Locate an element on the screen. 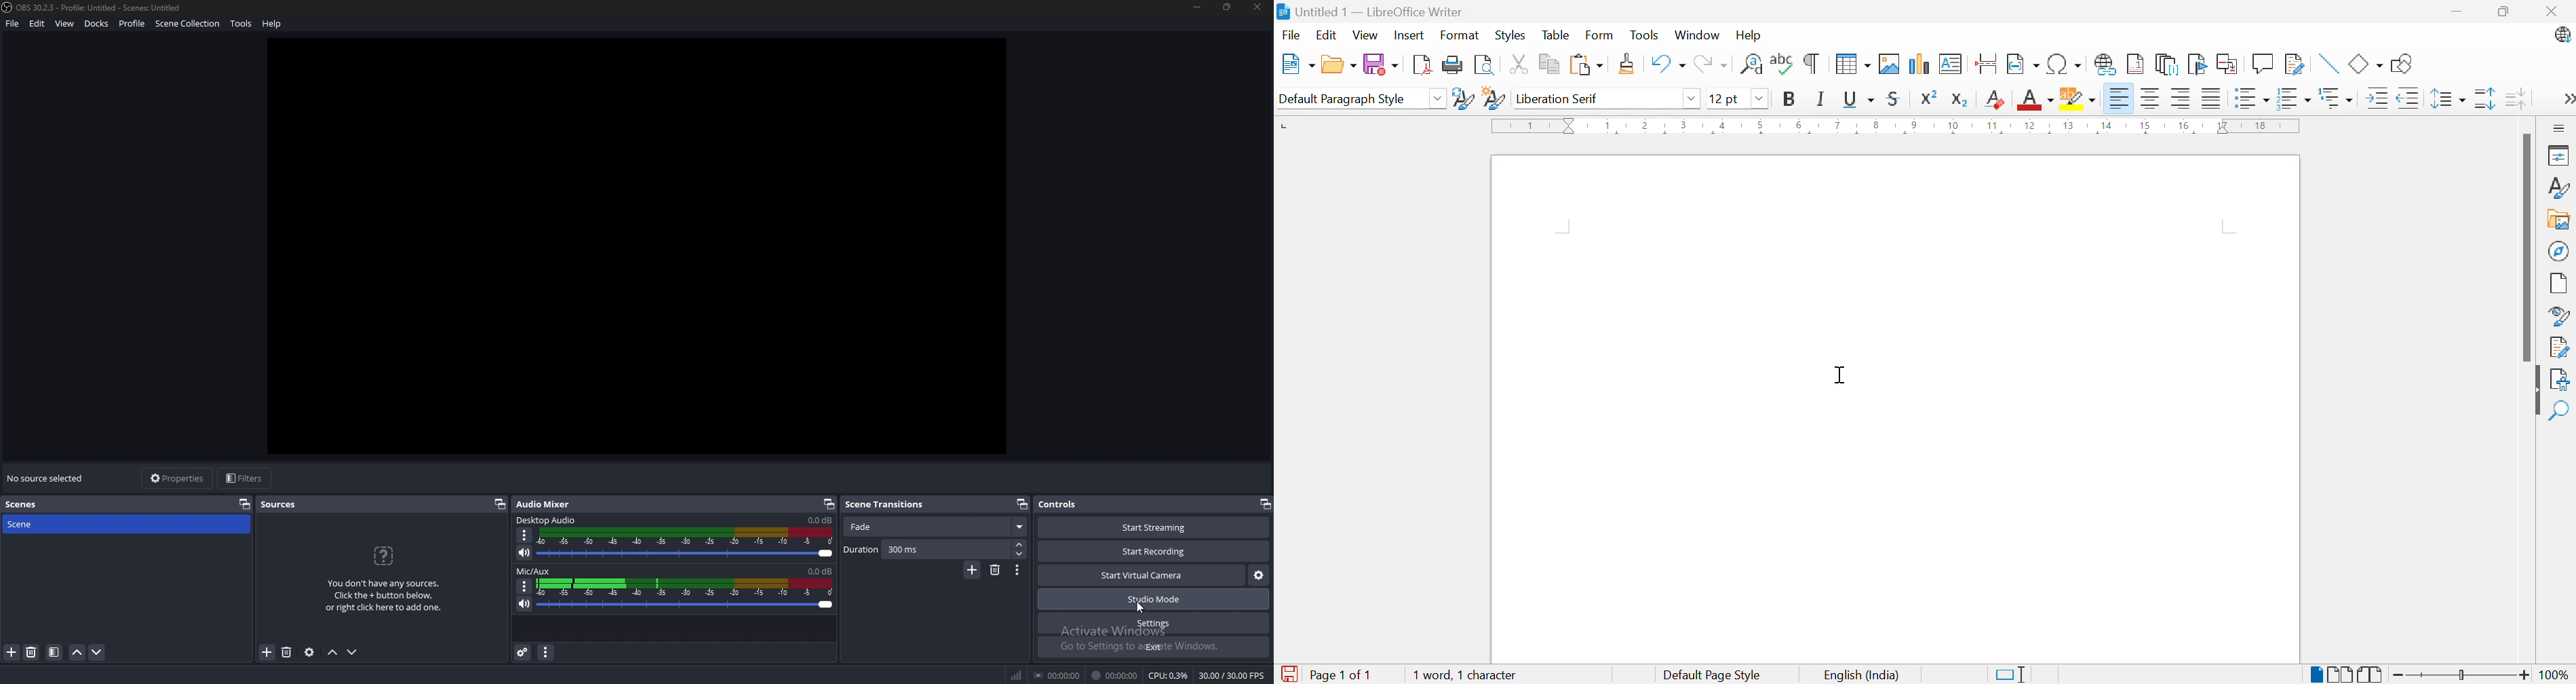 Image resolution: width=2576 pixels, height=700 pixels. Zoom out is located at coordinates (2400, 676).